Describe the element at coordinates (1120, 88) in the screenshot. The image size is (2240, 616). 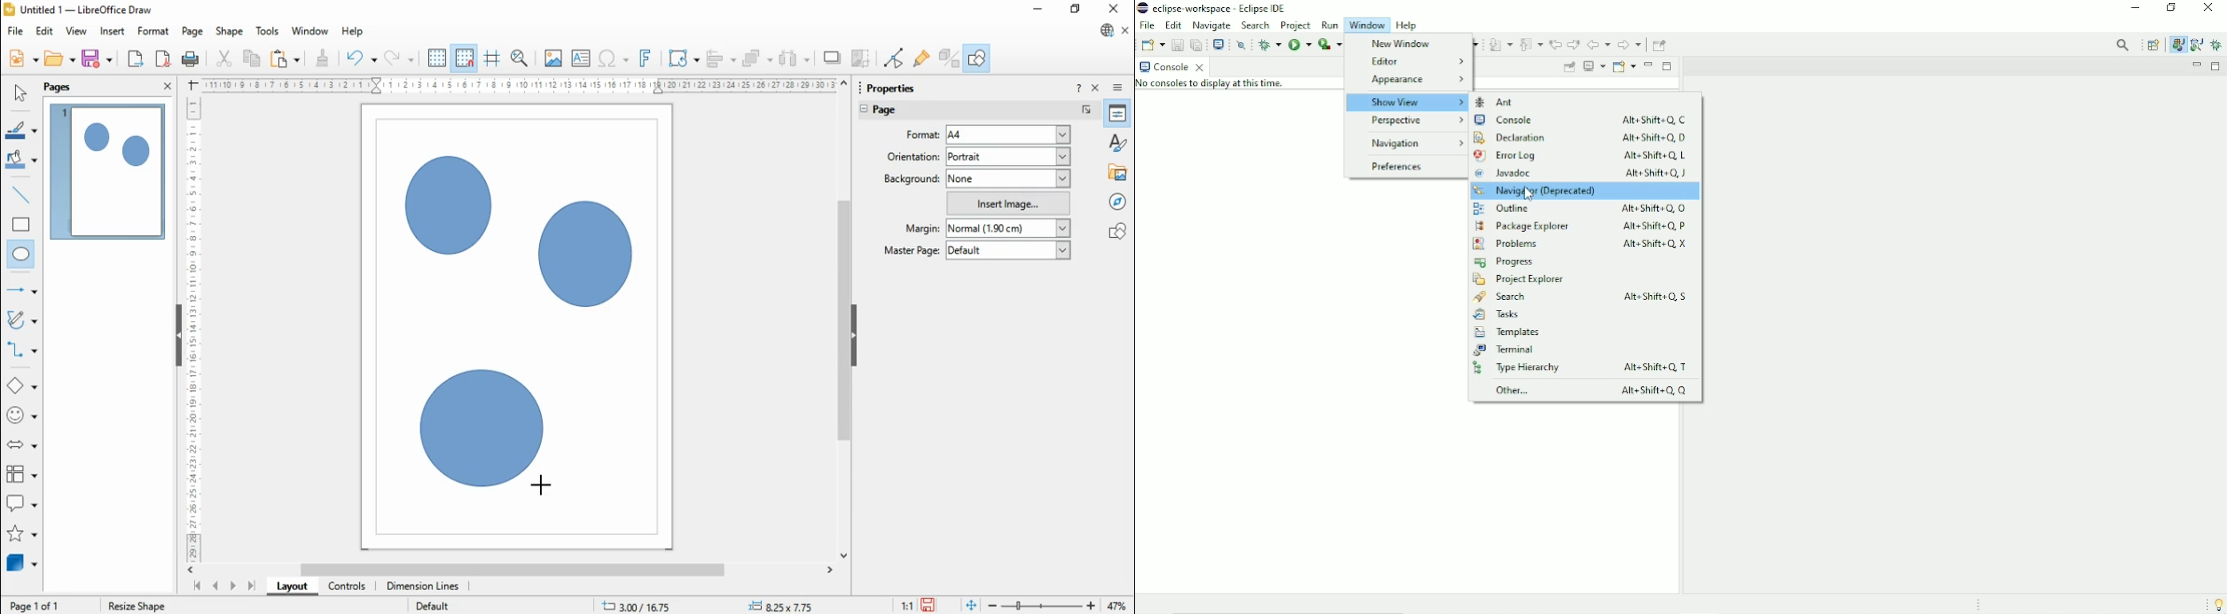
I see `sidebar deck settings` at that location.